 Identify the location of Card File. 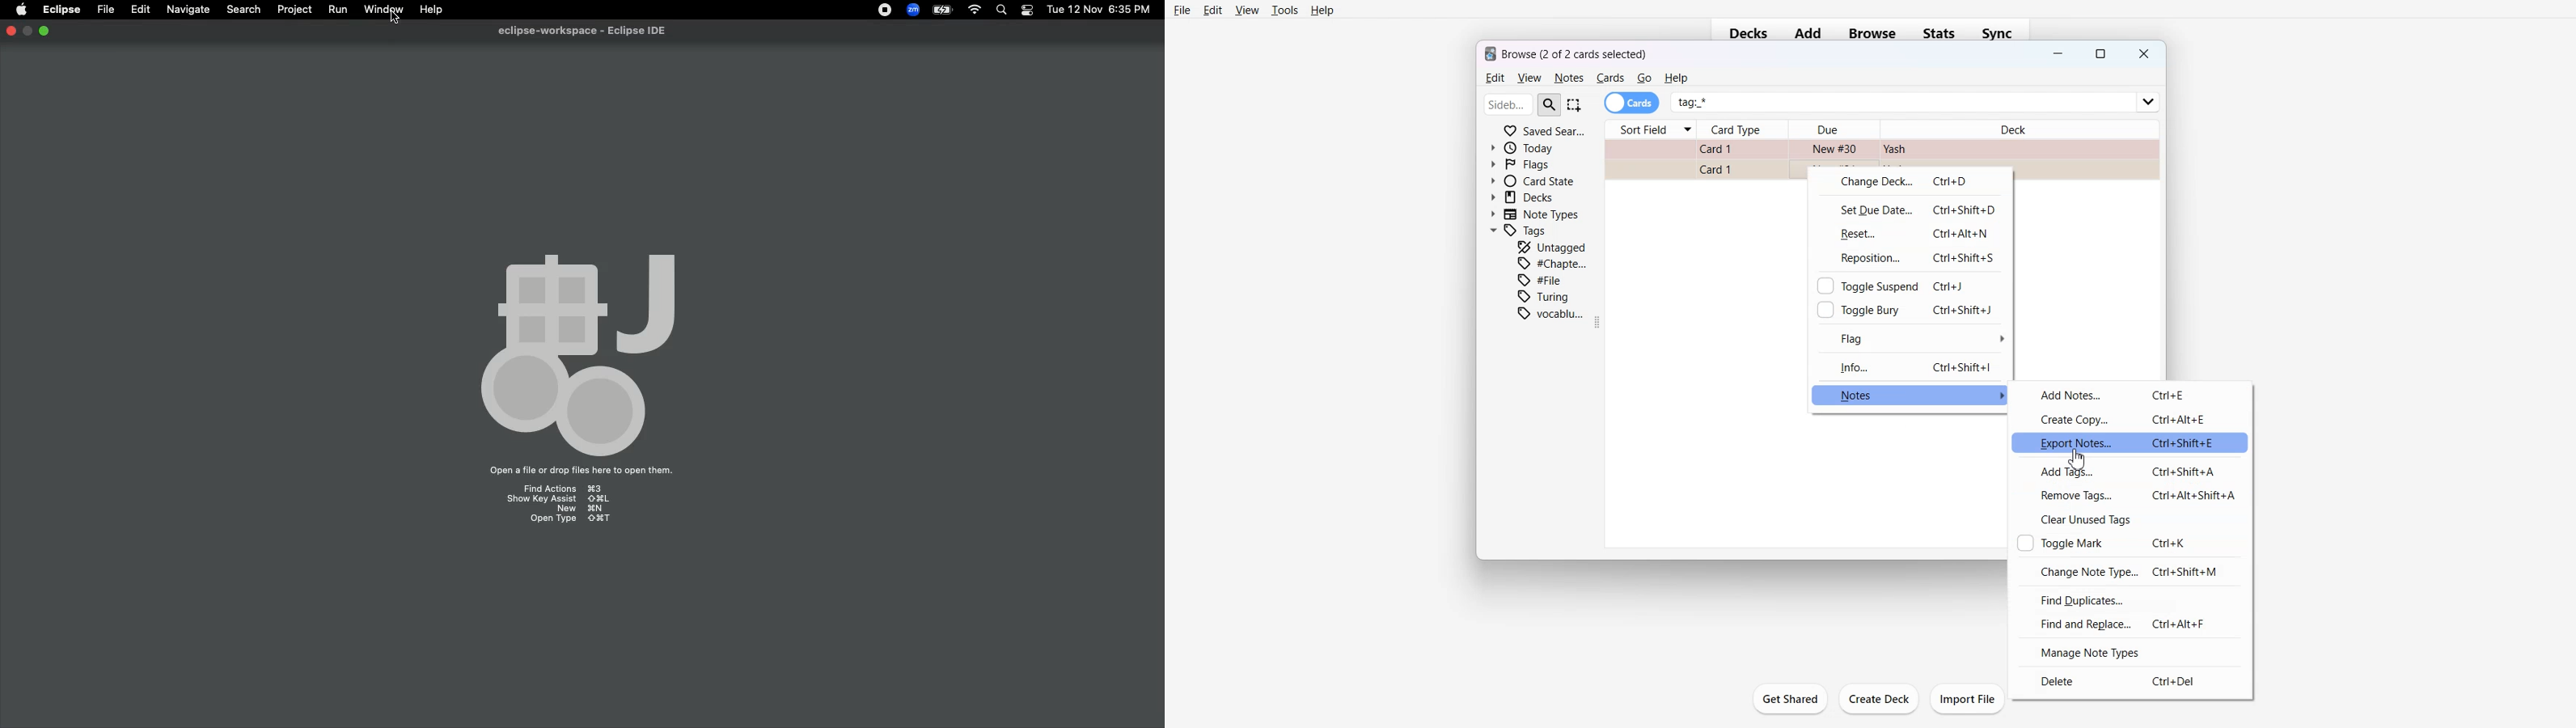
(1881, 151).